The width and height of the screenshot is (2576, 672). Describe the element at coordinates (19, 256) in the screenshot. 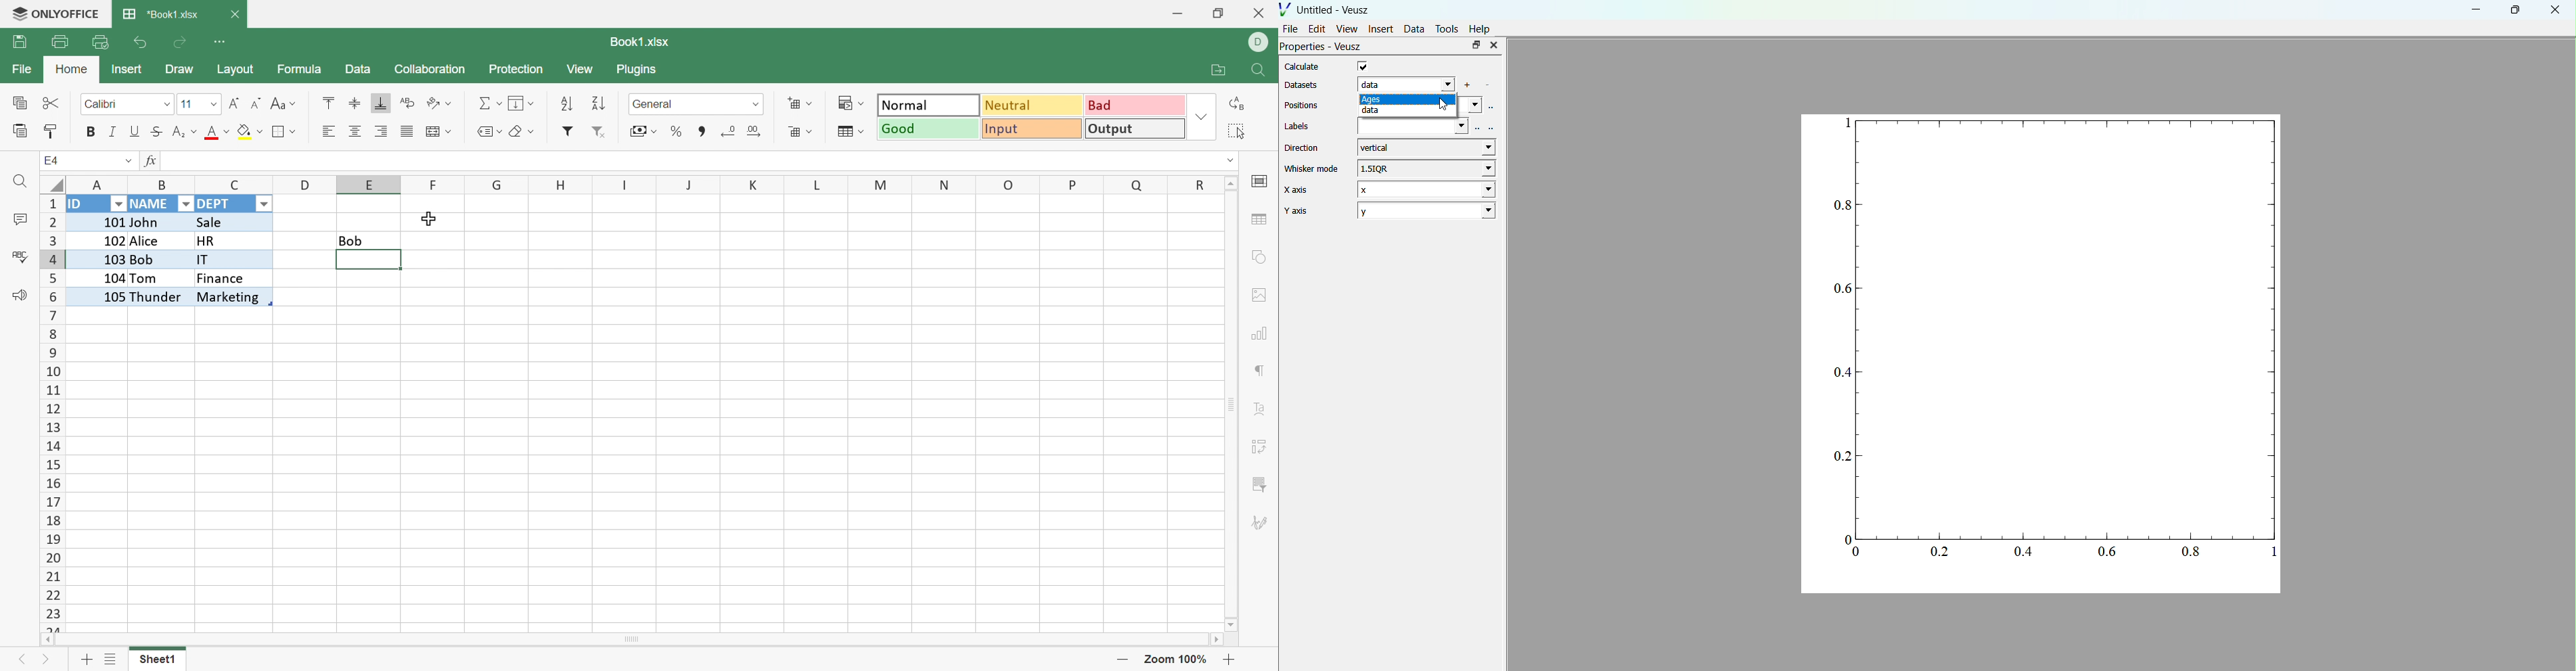

I see `Check Spelling` at that location.